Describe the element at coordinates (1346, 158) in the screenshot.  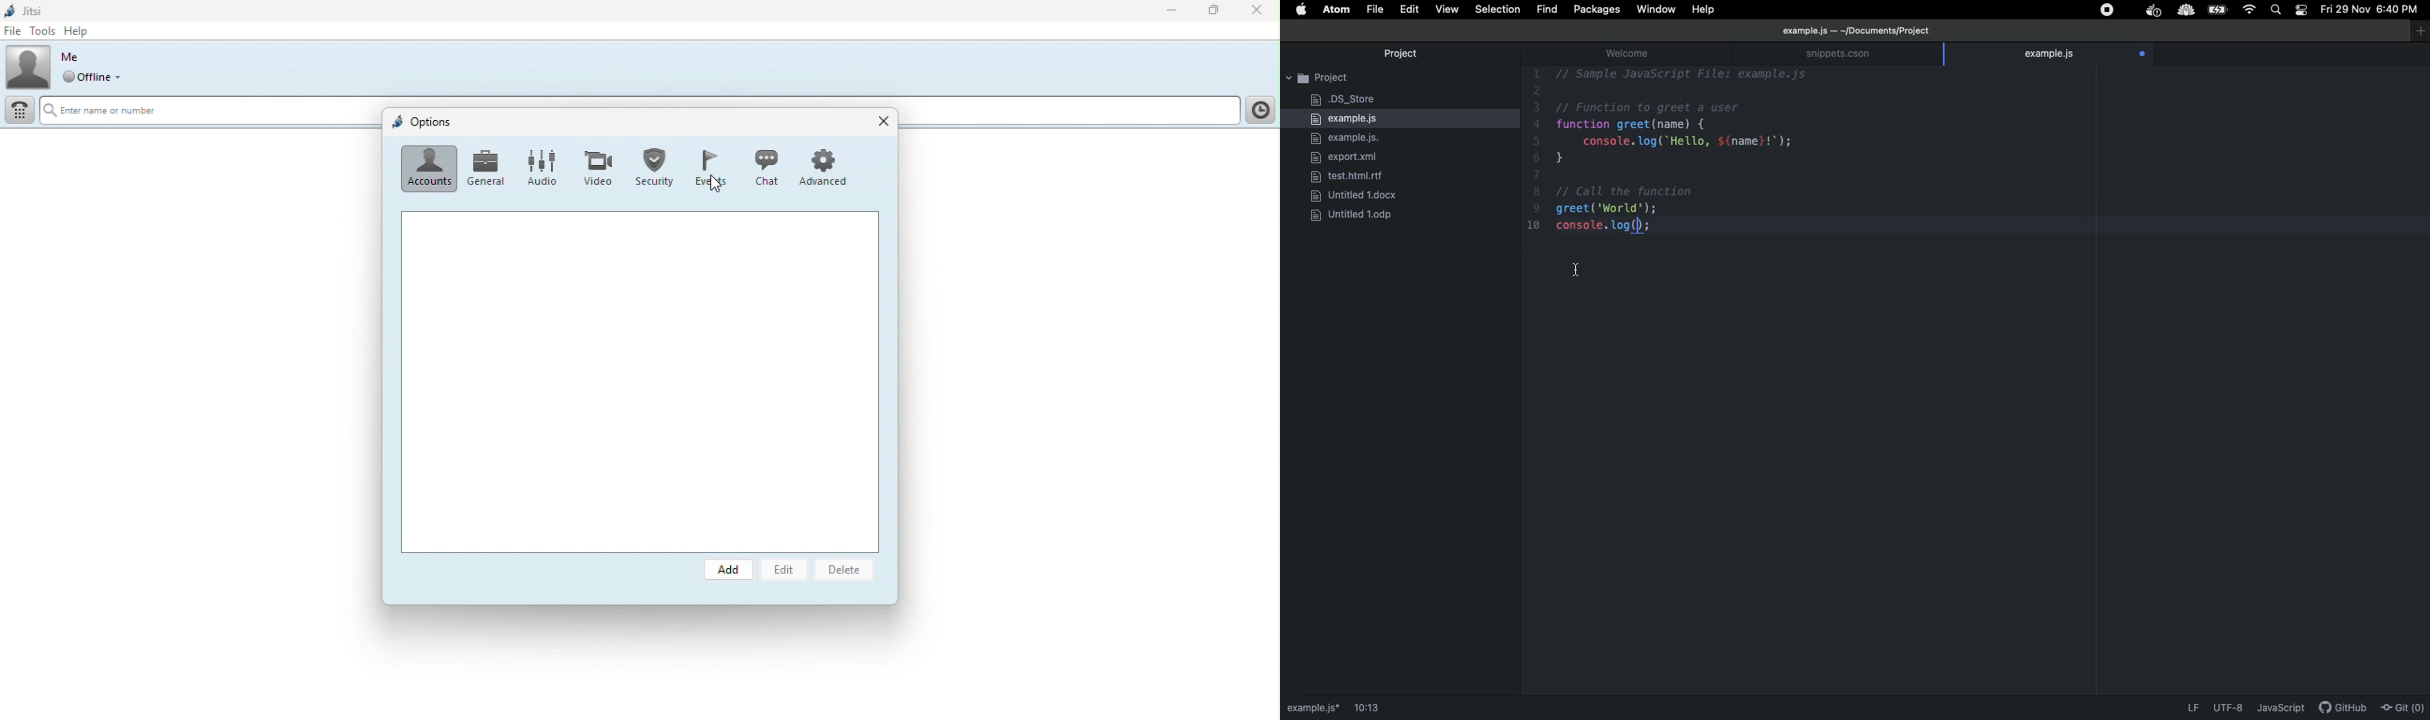
I see `export.xml` at that location.